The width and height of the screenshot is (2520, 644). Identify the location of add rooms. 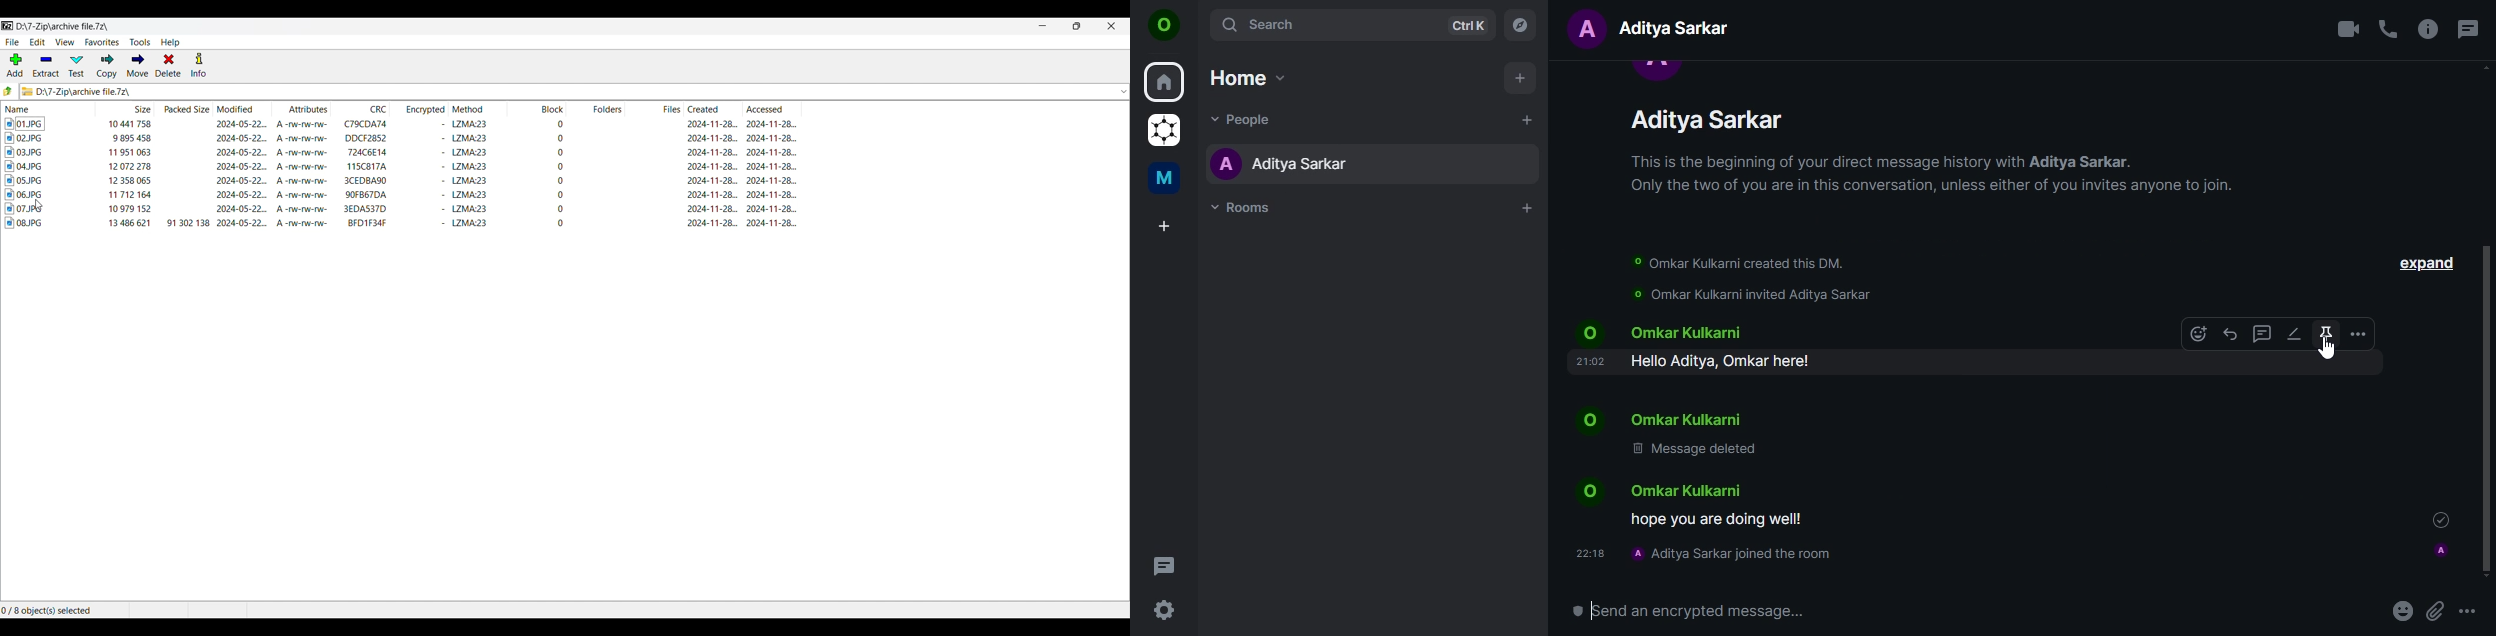
(1525, 209).